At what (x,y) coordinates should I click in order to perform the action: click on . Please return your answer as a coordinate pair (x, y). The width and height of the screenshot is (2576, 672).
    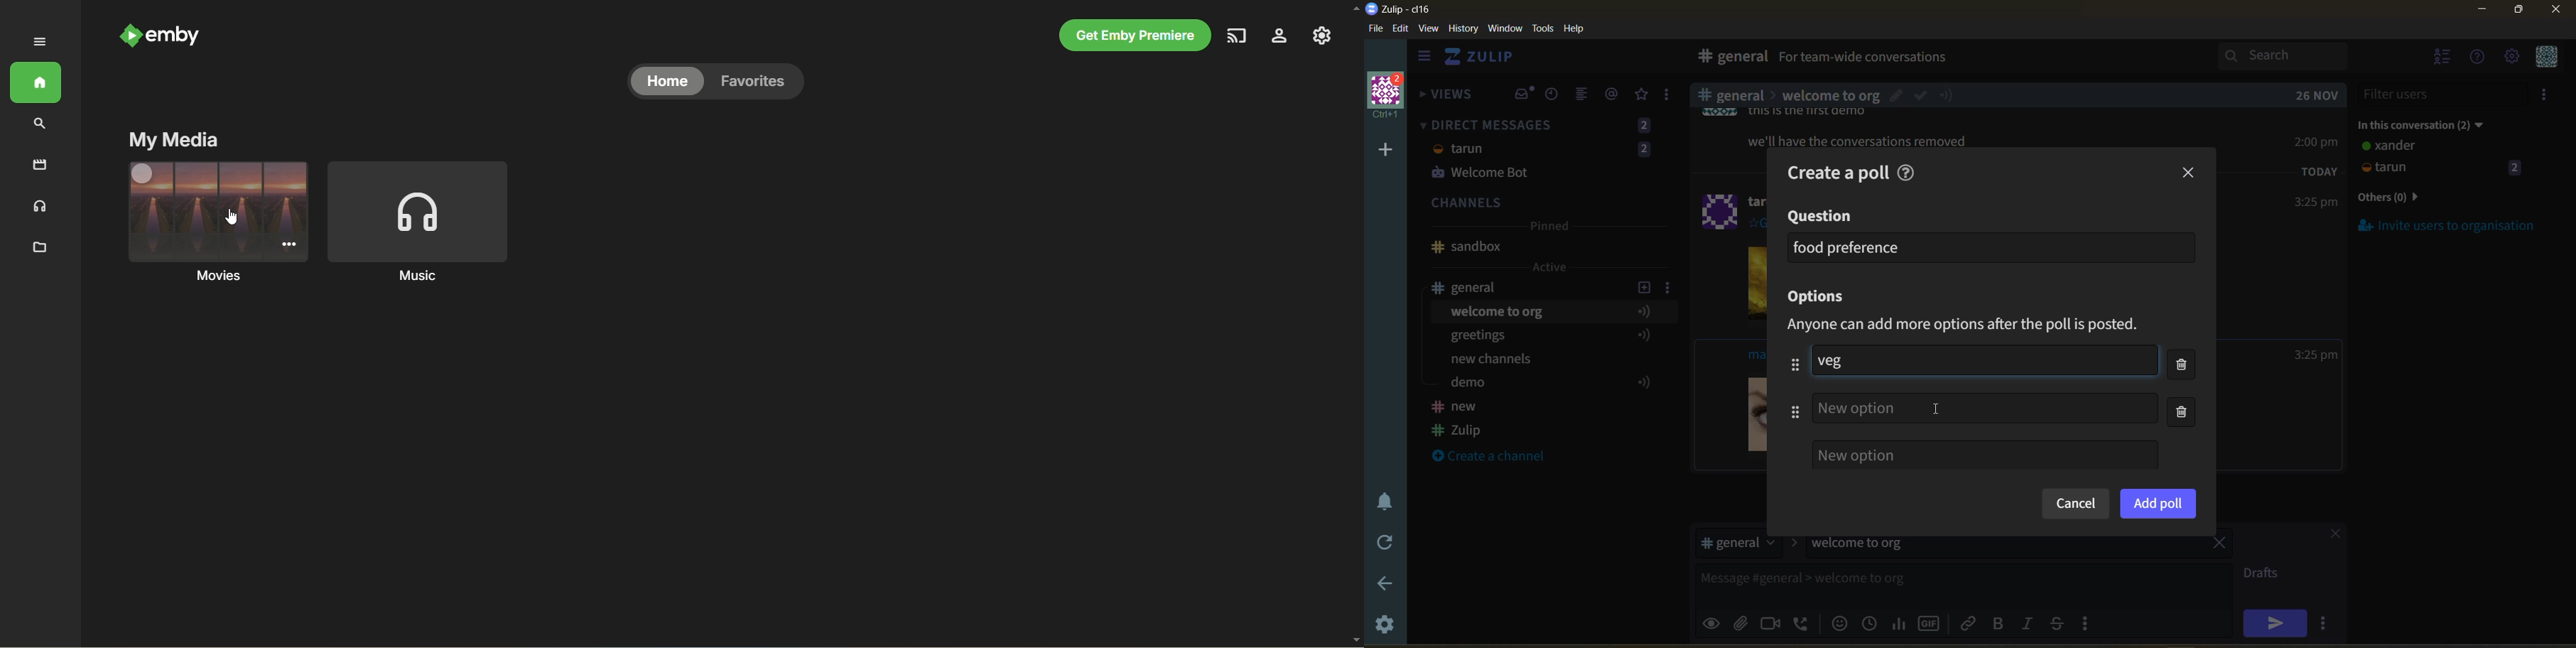
    Looking at the image, I should click on (1859, 409).